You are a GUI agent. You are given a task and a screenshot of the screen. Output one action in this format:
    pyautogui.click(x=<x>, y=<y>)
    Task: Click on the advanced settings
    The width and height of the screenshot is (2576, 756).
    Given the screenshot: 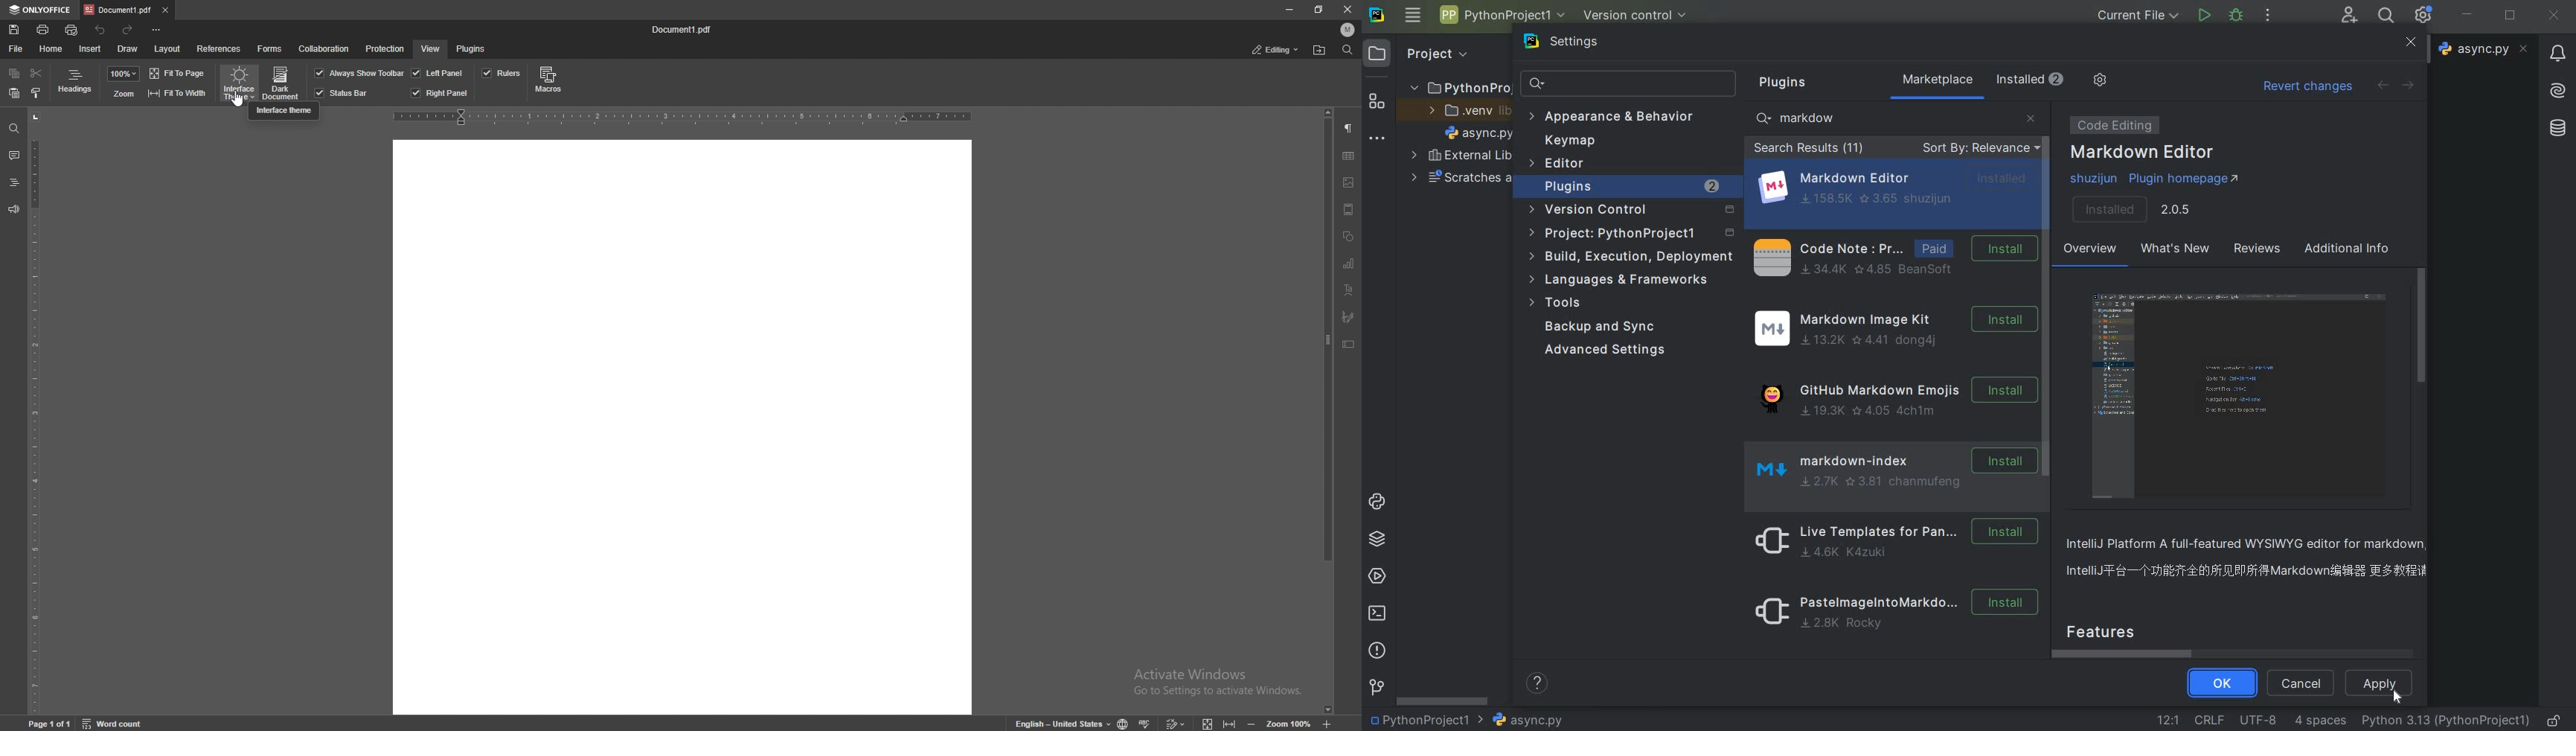 What is the action you would take?
    pyautogui.click(x=1607, y=350)
    